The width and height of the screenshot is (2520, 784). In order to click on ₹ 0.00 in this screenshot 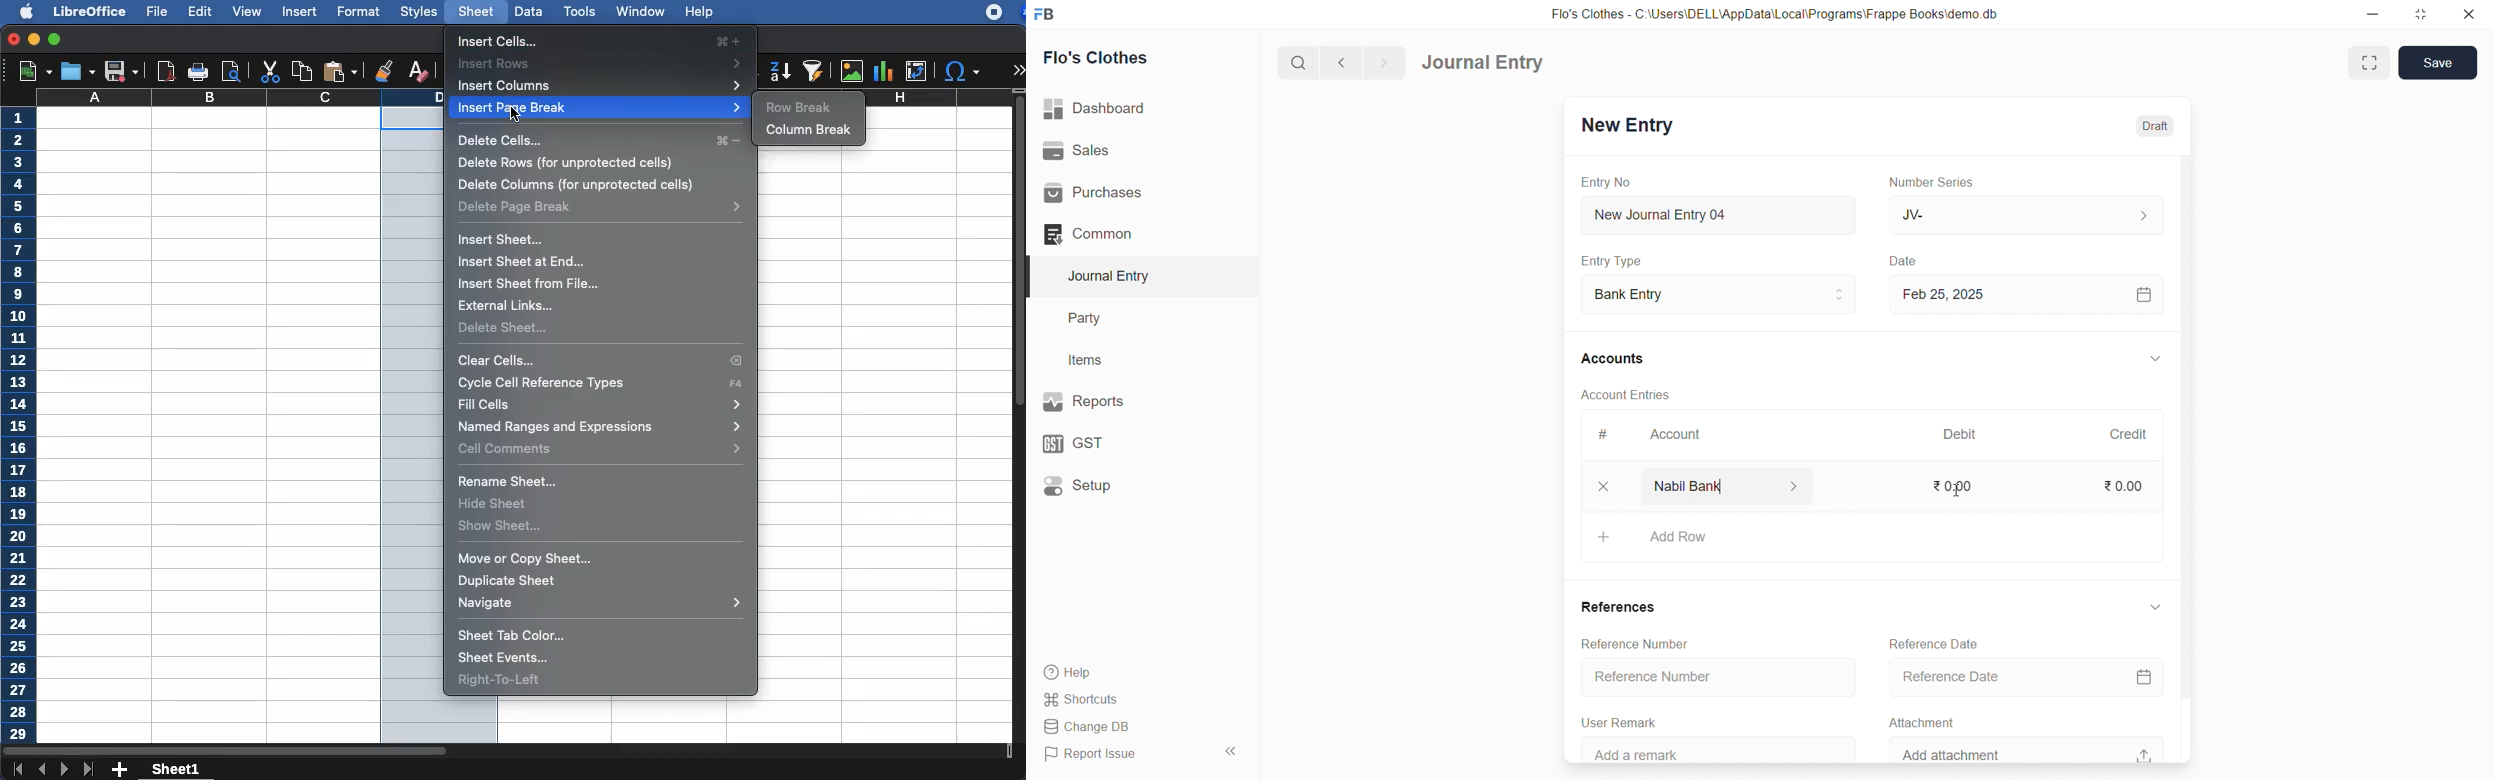, I will do `click(1948, 485)`.